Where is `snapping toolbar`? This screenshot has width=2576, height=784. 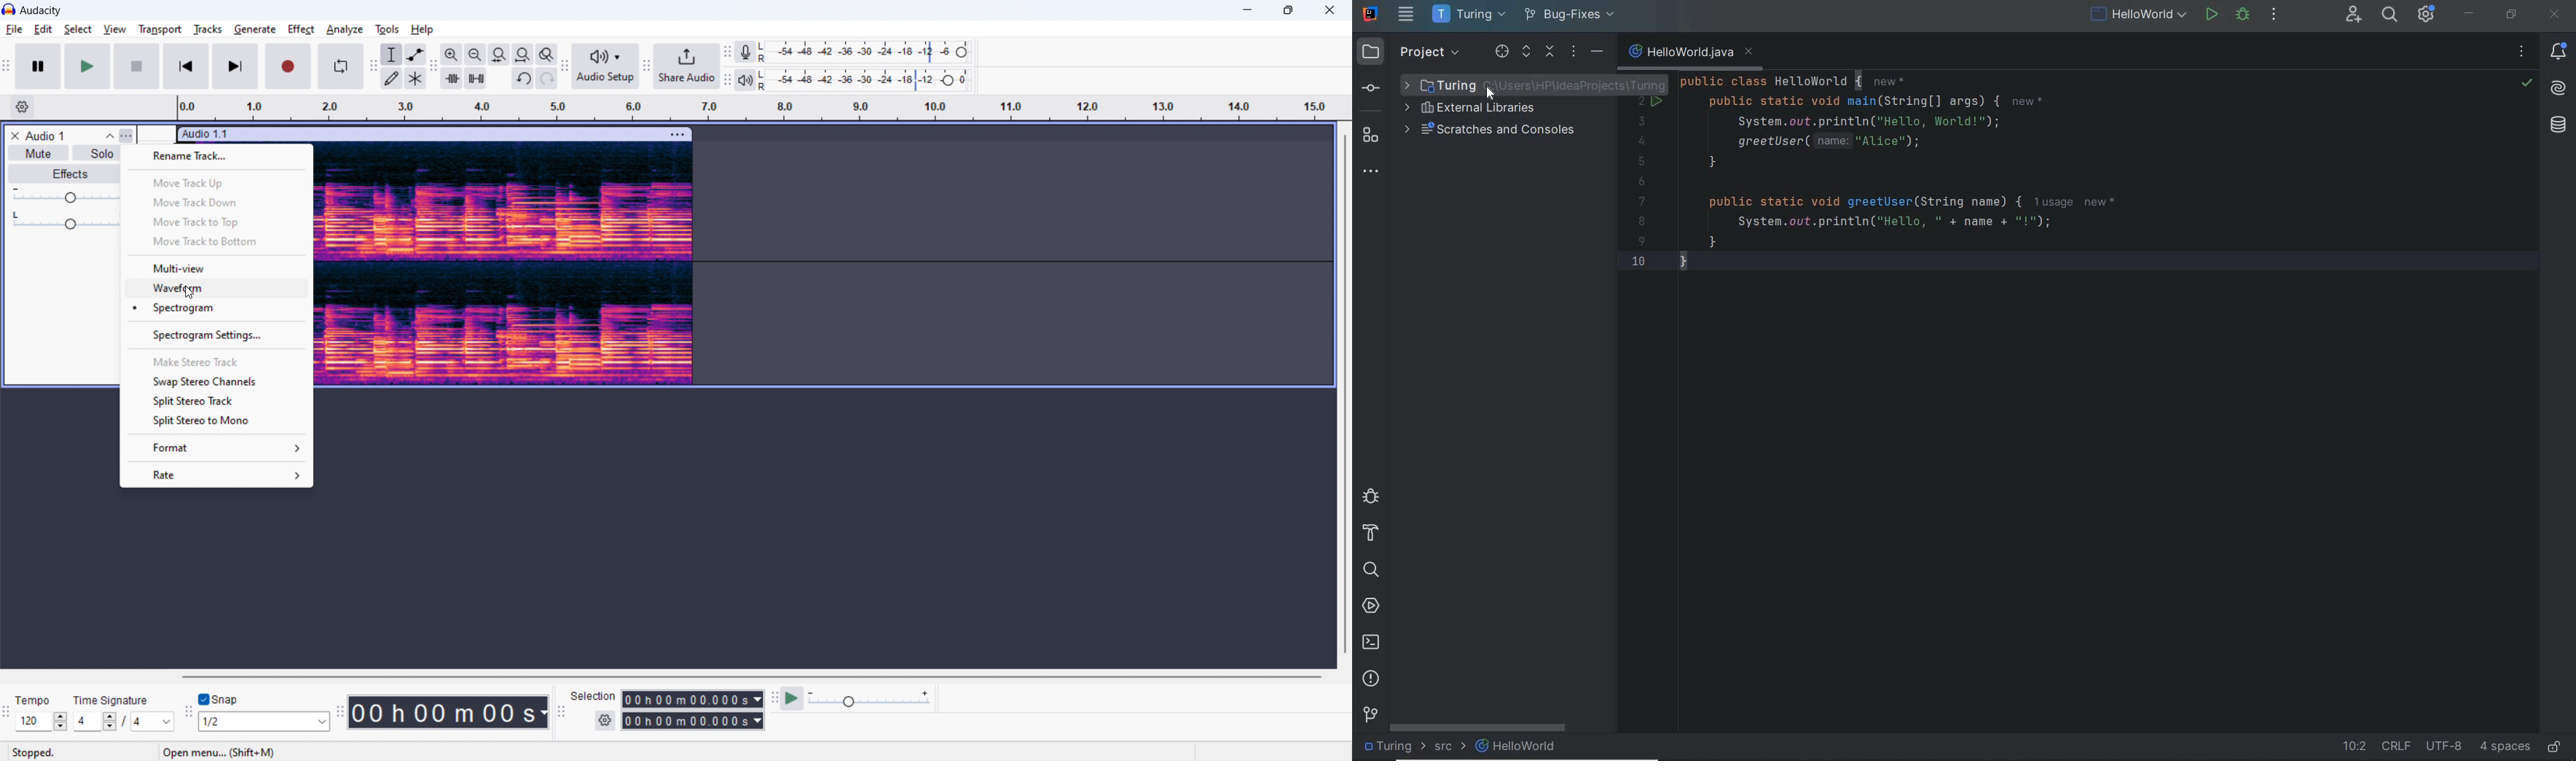
snapping toolbar is located at coordinates (189, 712).